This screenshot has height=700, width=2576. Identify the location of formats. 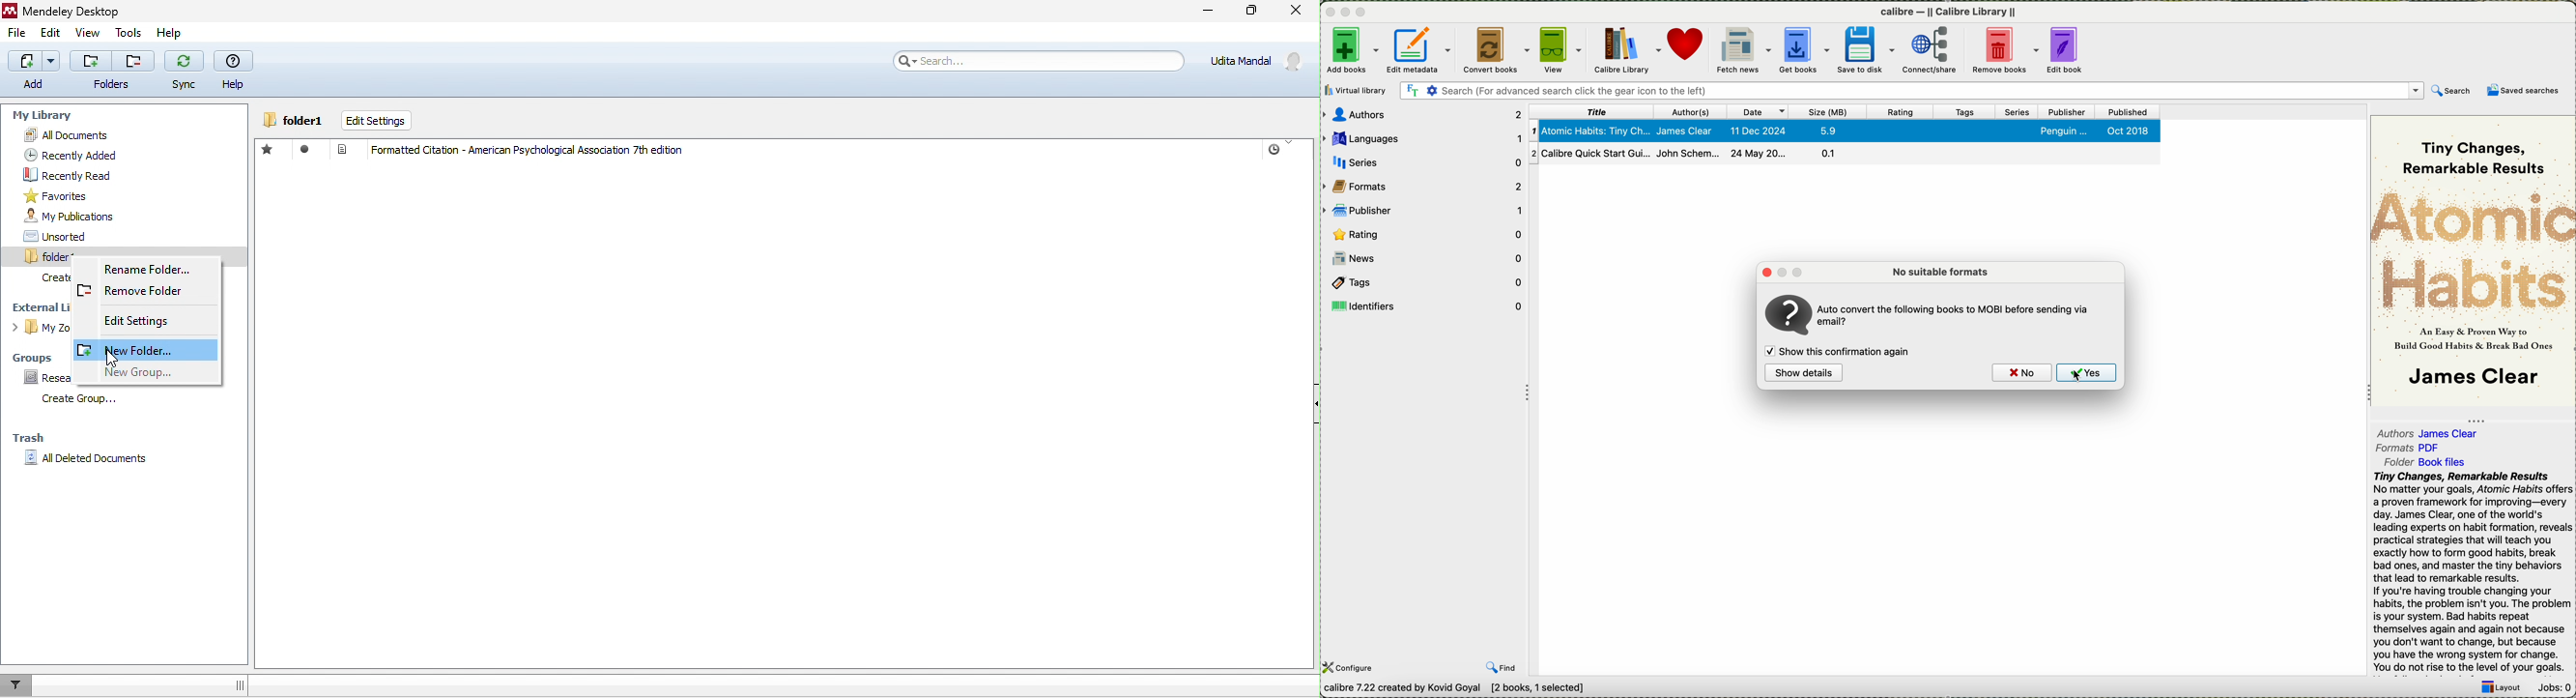
(1423, 184).